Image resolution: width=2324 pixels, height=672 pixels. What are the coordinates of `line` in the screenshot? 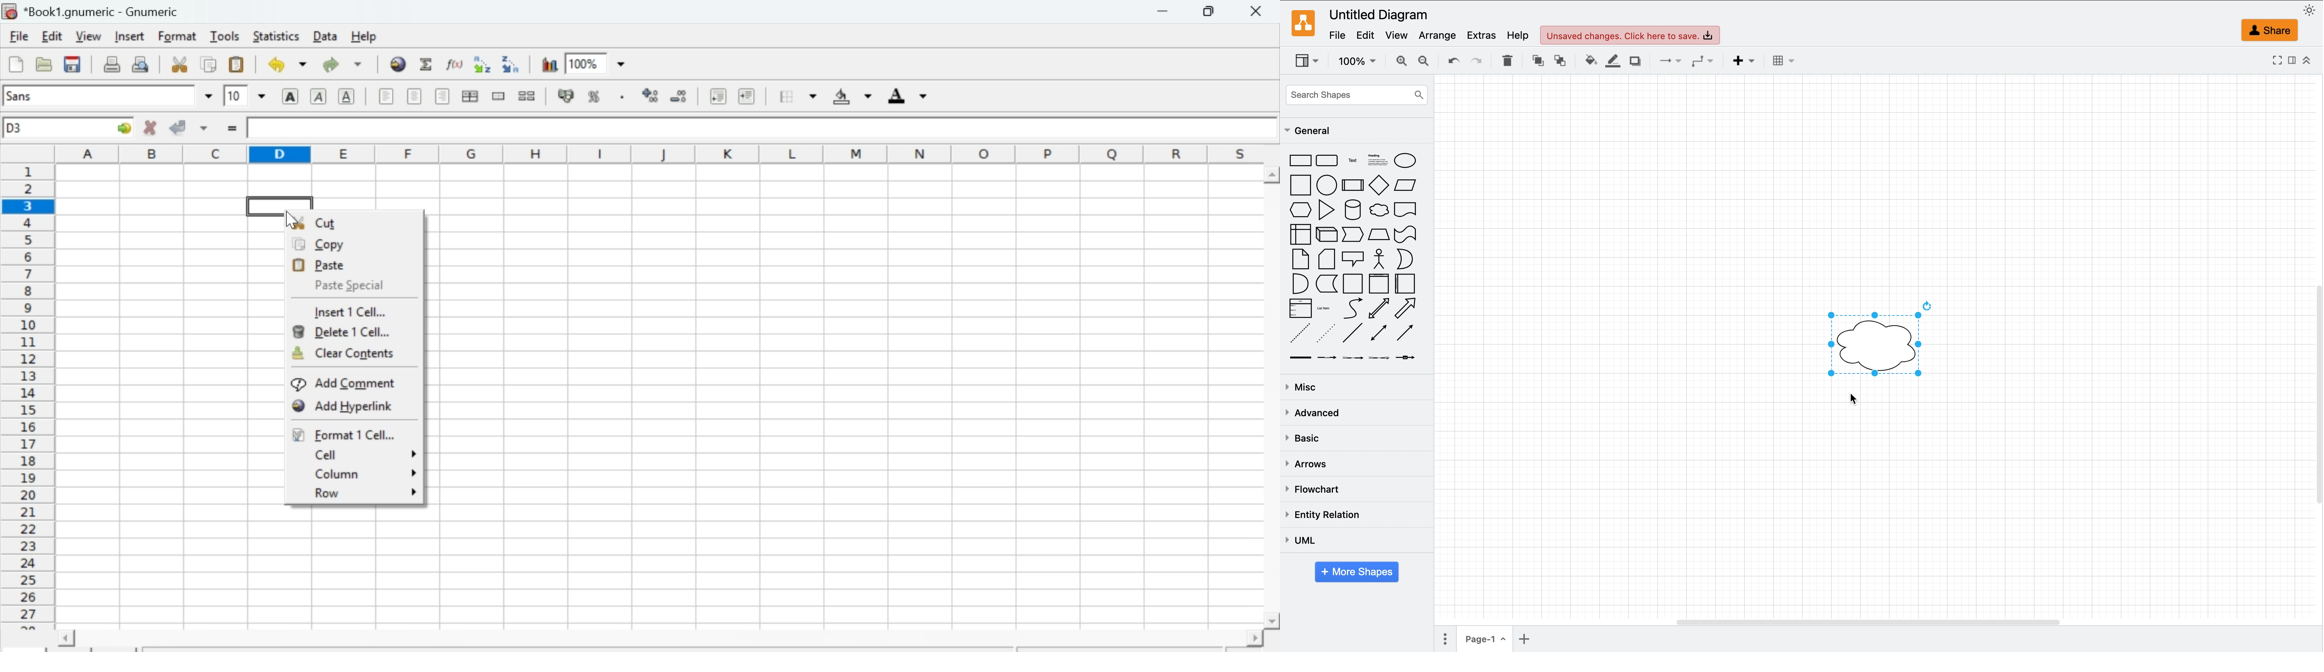 It's located at (1351, 335).